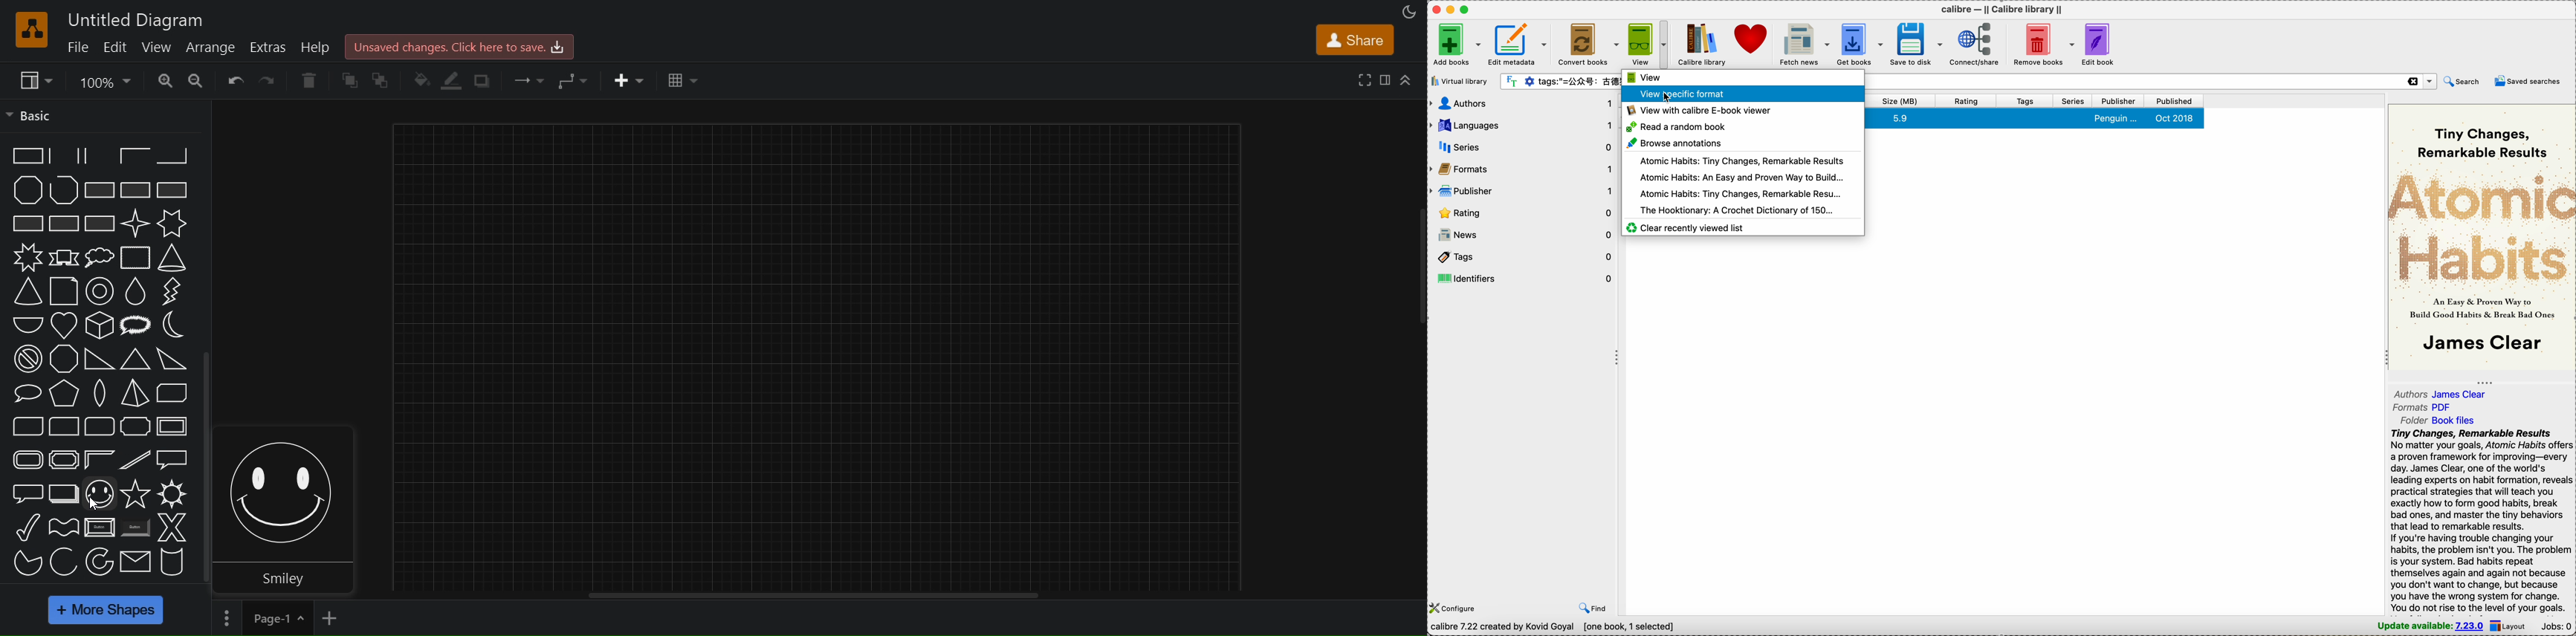  Describe the element at coordinates (1752, 39) in the screenshot. I see `donate` at that location.